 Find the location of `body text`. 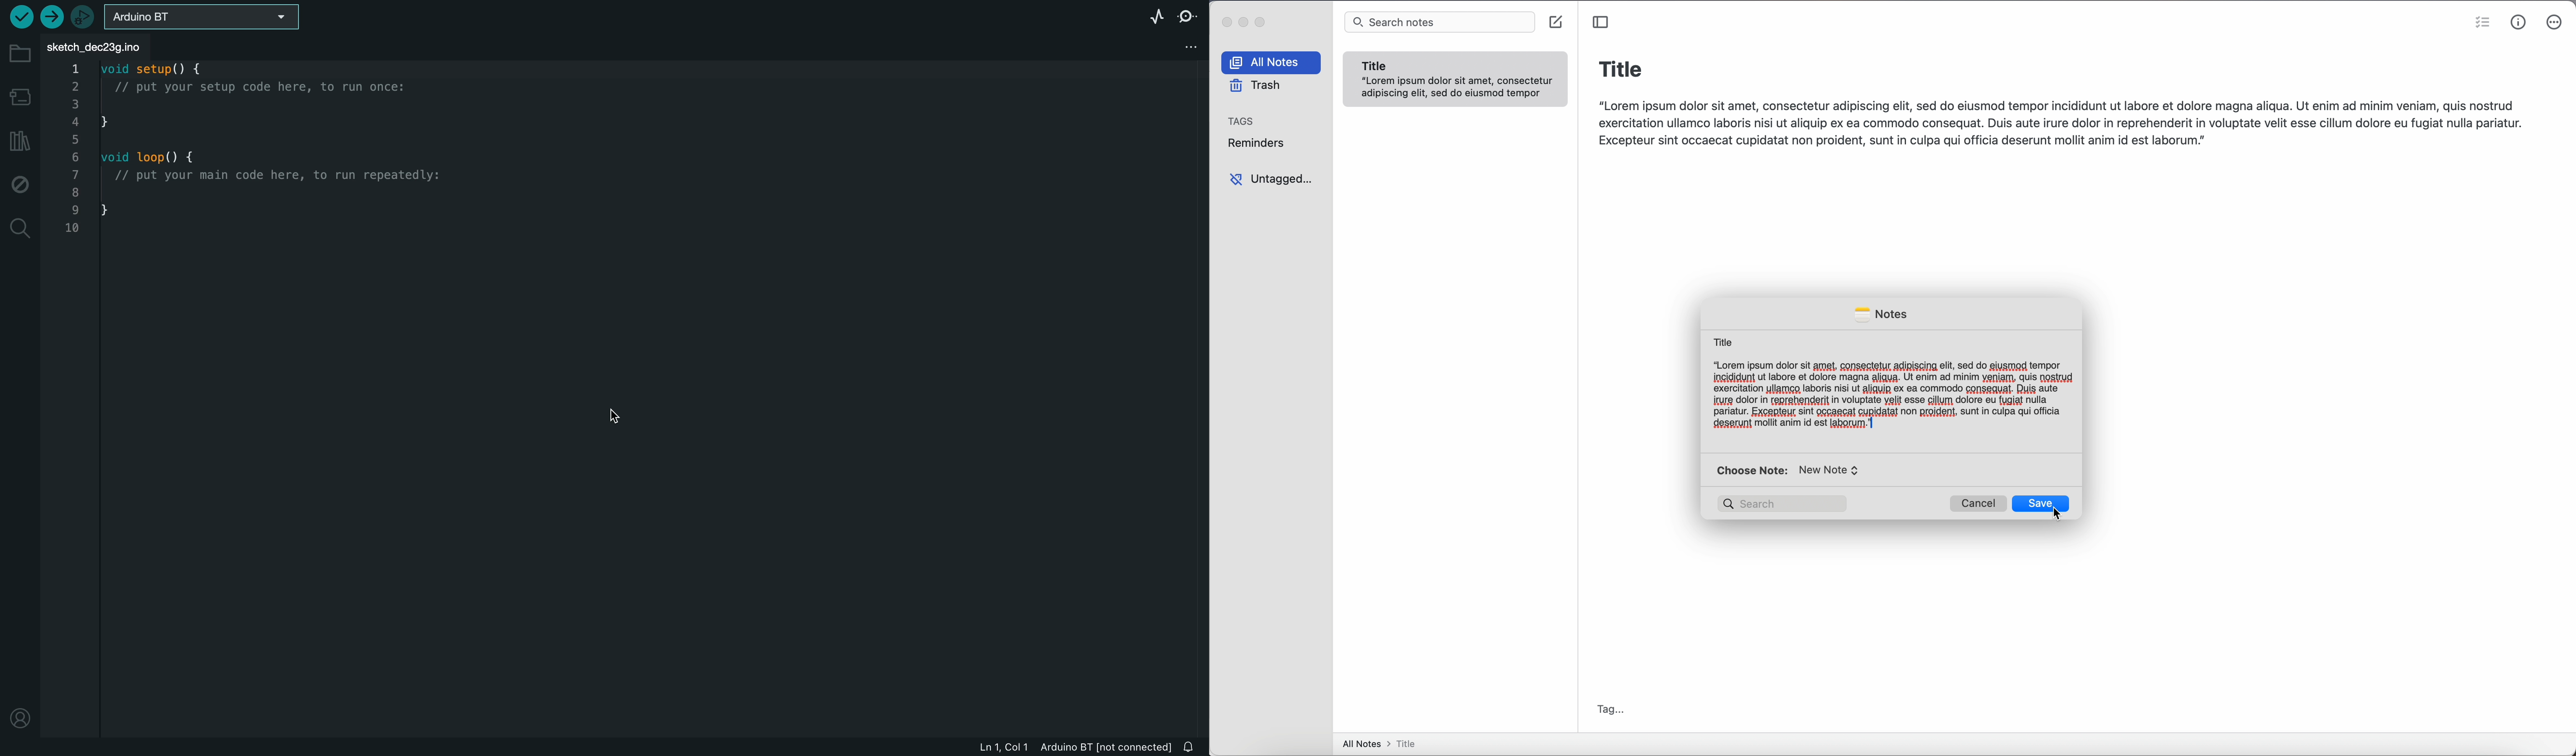

body text is located at coordinates (2063, 121).